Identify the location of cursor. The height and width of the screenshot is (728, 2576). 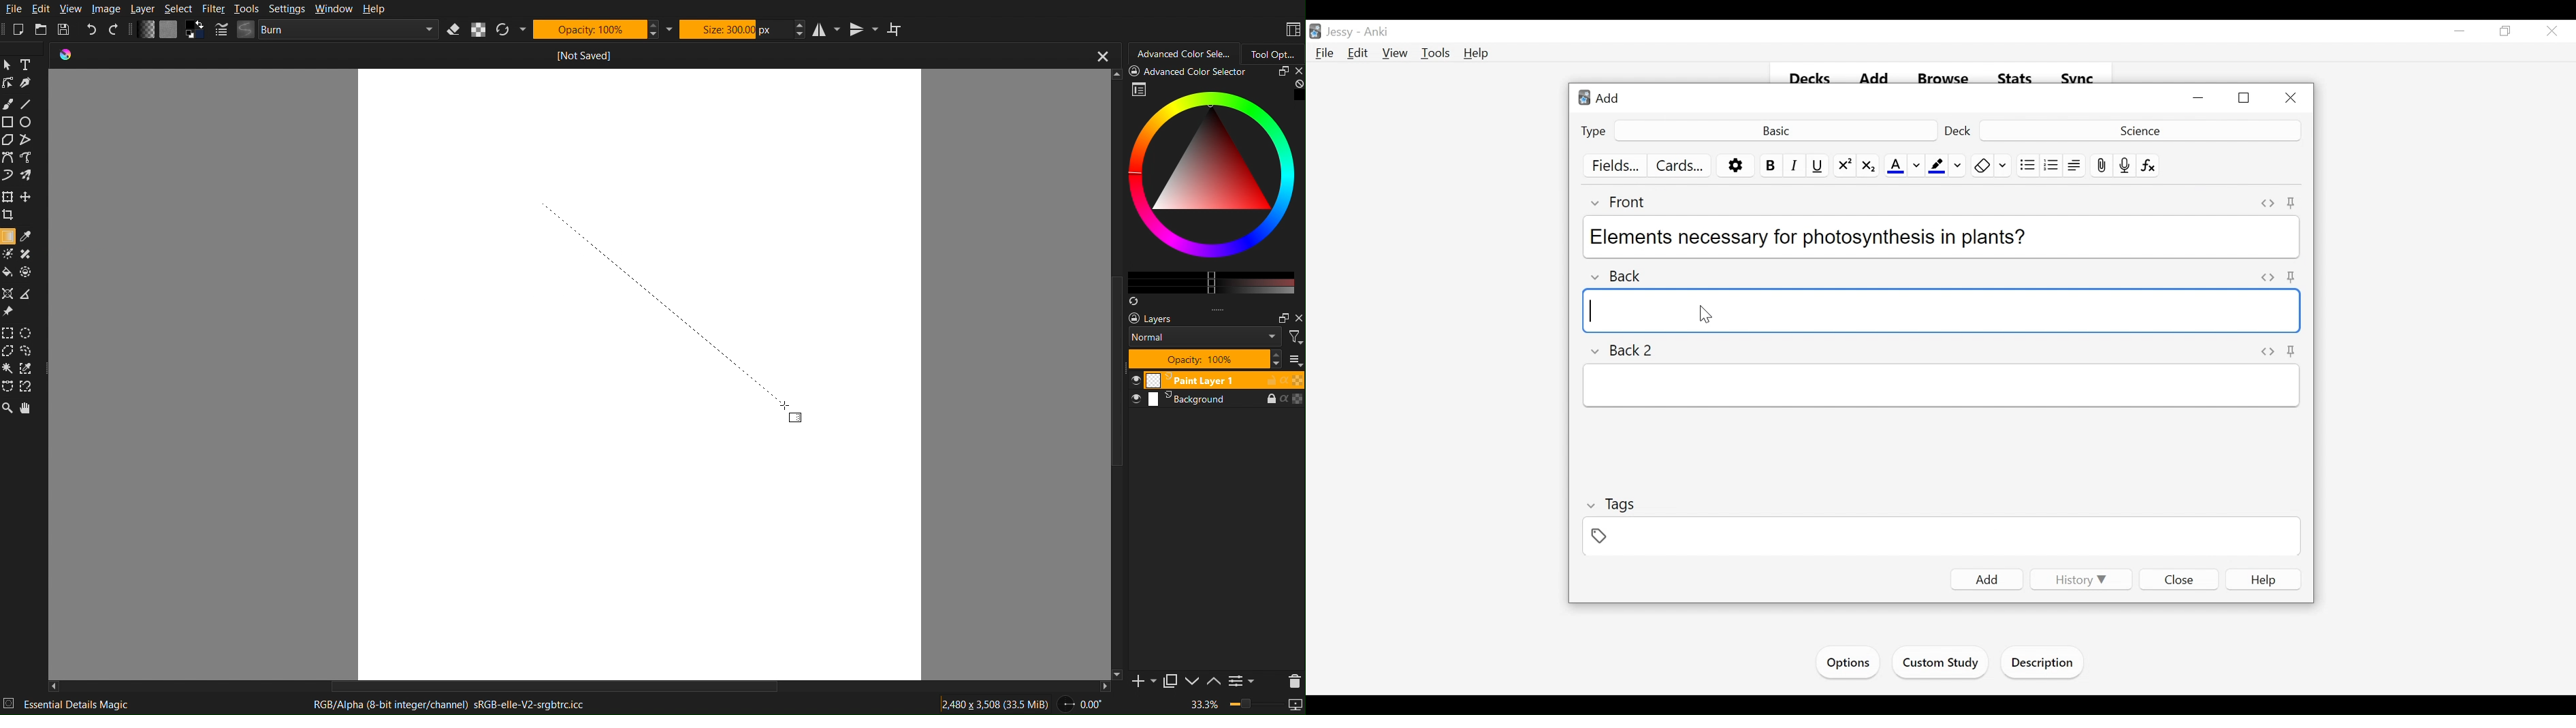
(1693, 316).